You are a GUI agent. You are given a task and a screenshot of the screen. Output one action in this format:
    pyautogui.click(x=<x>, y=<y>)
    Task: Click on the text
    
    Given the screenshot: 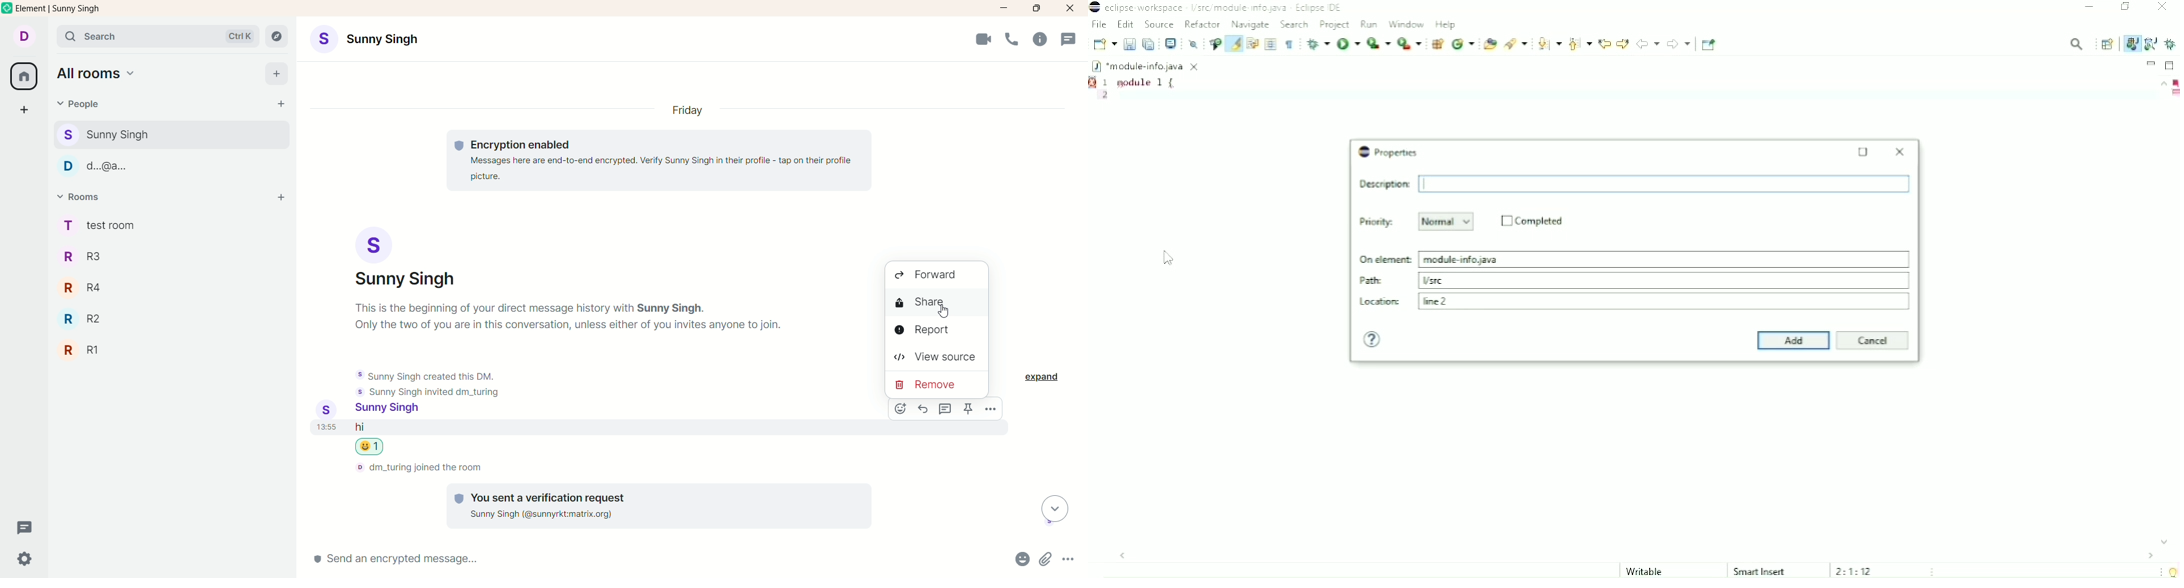 What is the action you would take?
    pyautogui.click(x=577, y=316)
    